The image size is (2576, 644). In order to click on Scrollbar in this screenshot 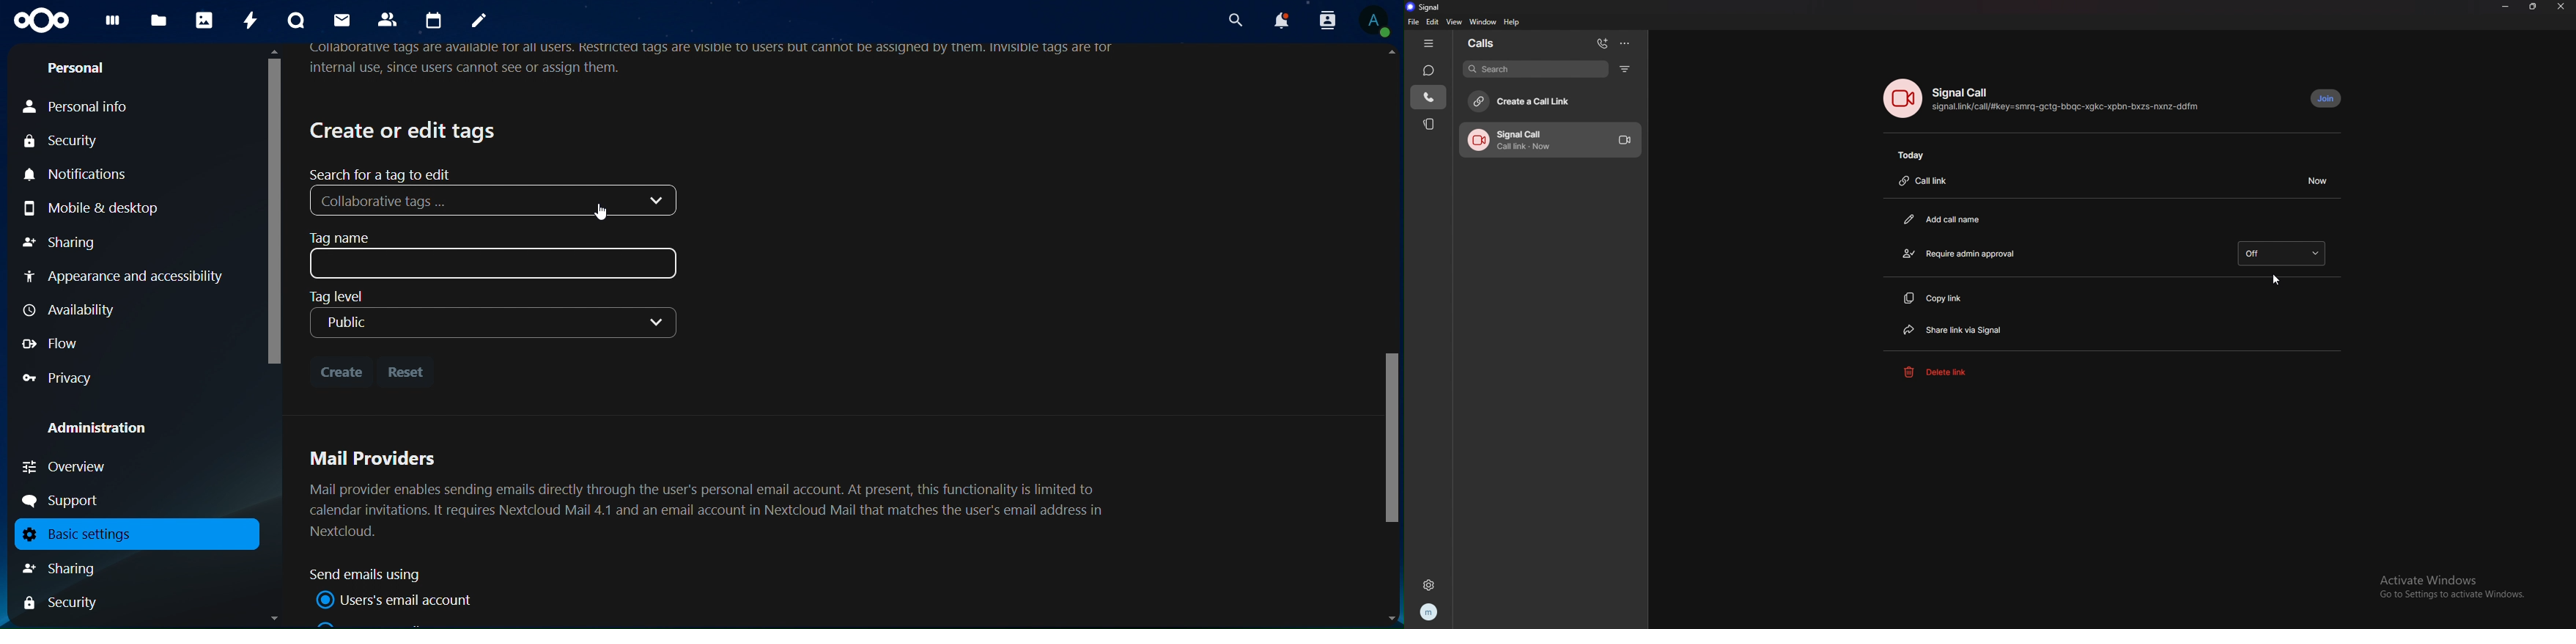, I will do `click(1389, 337)`.